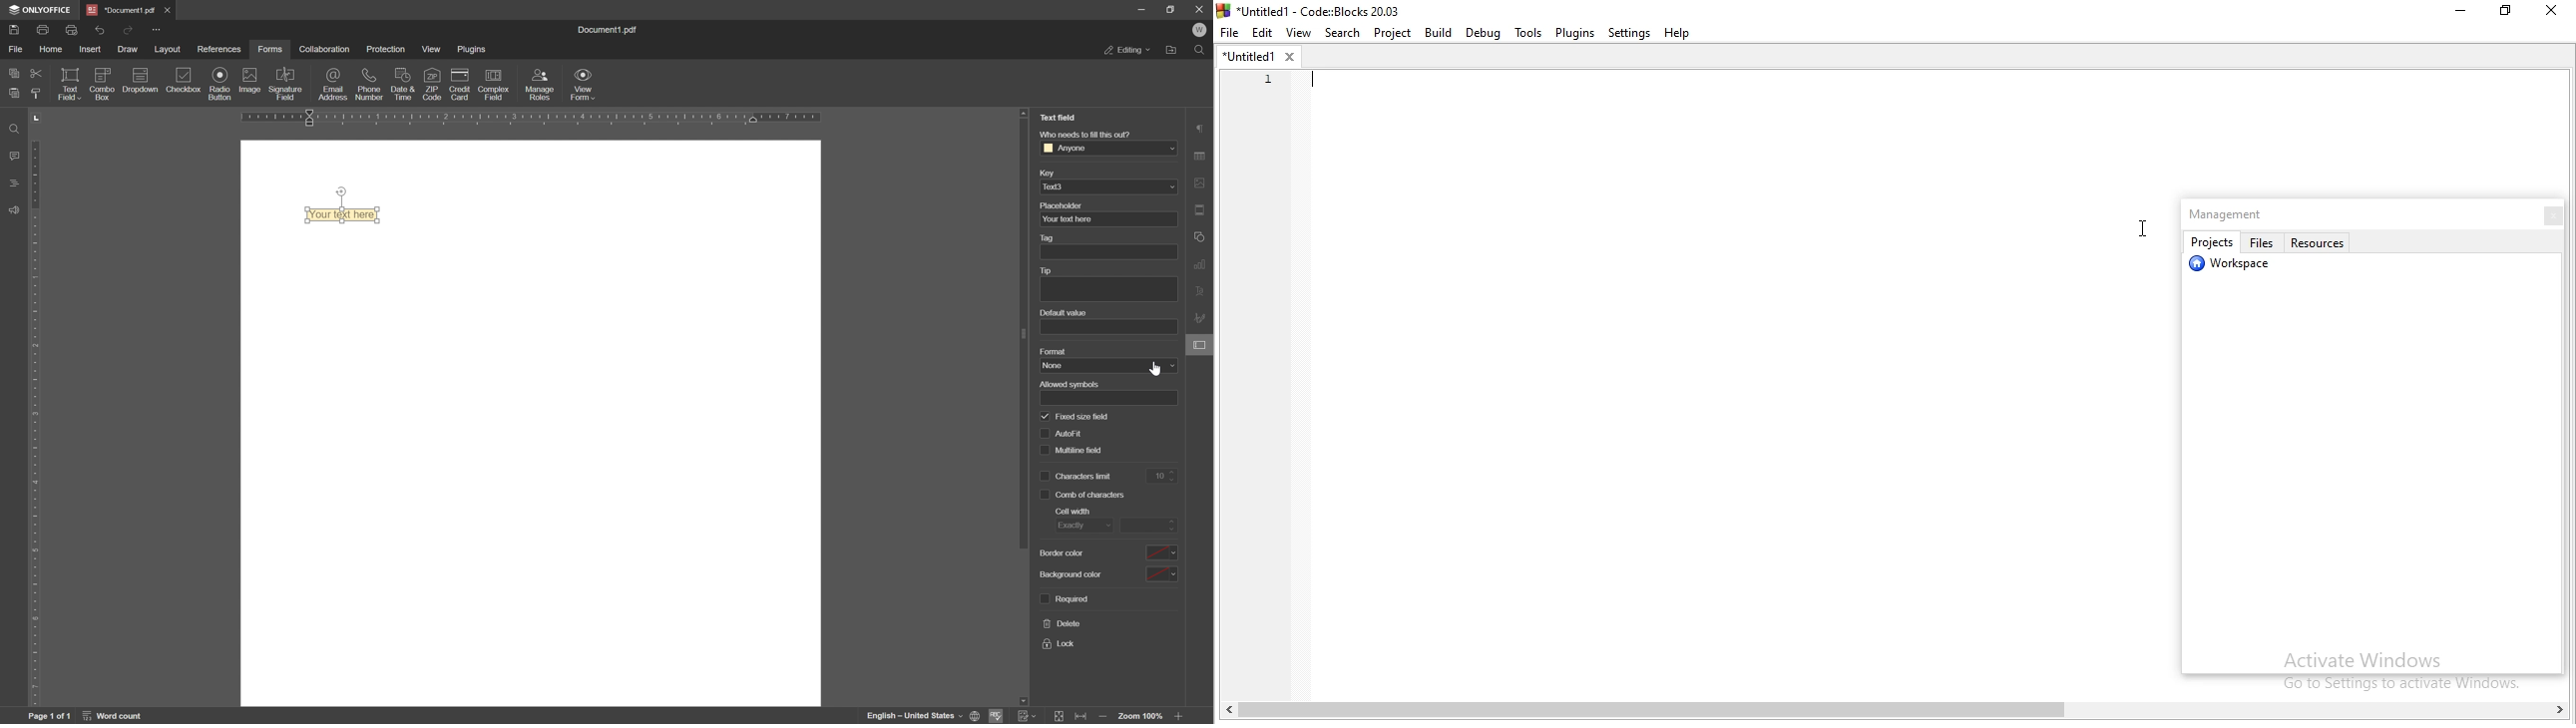 Image resolution: width=2576 pixels, height=728 pixels. I want to click on Debug , so click(1482, 33).